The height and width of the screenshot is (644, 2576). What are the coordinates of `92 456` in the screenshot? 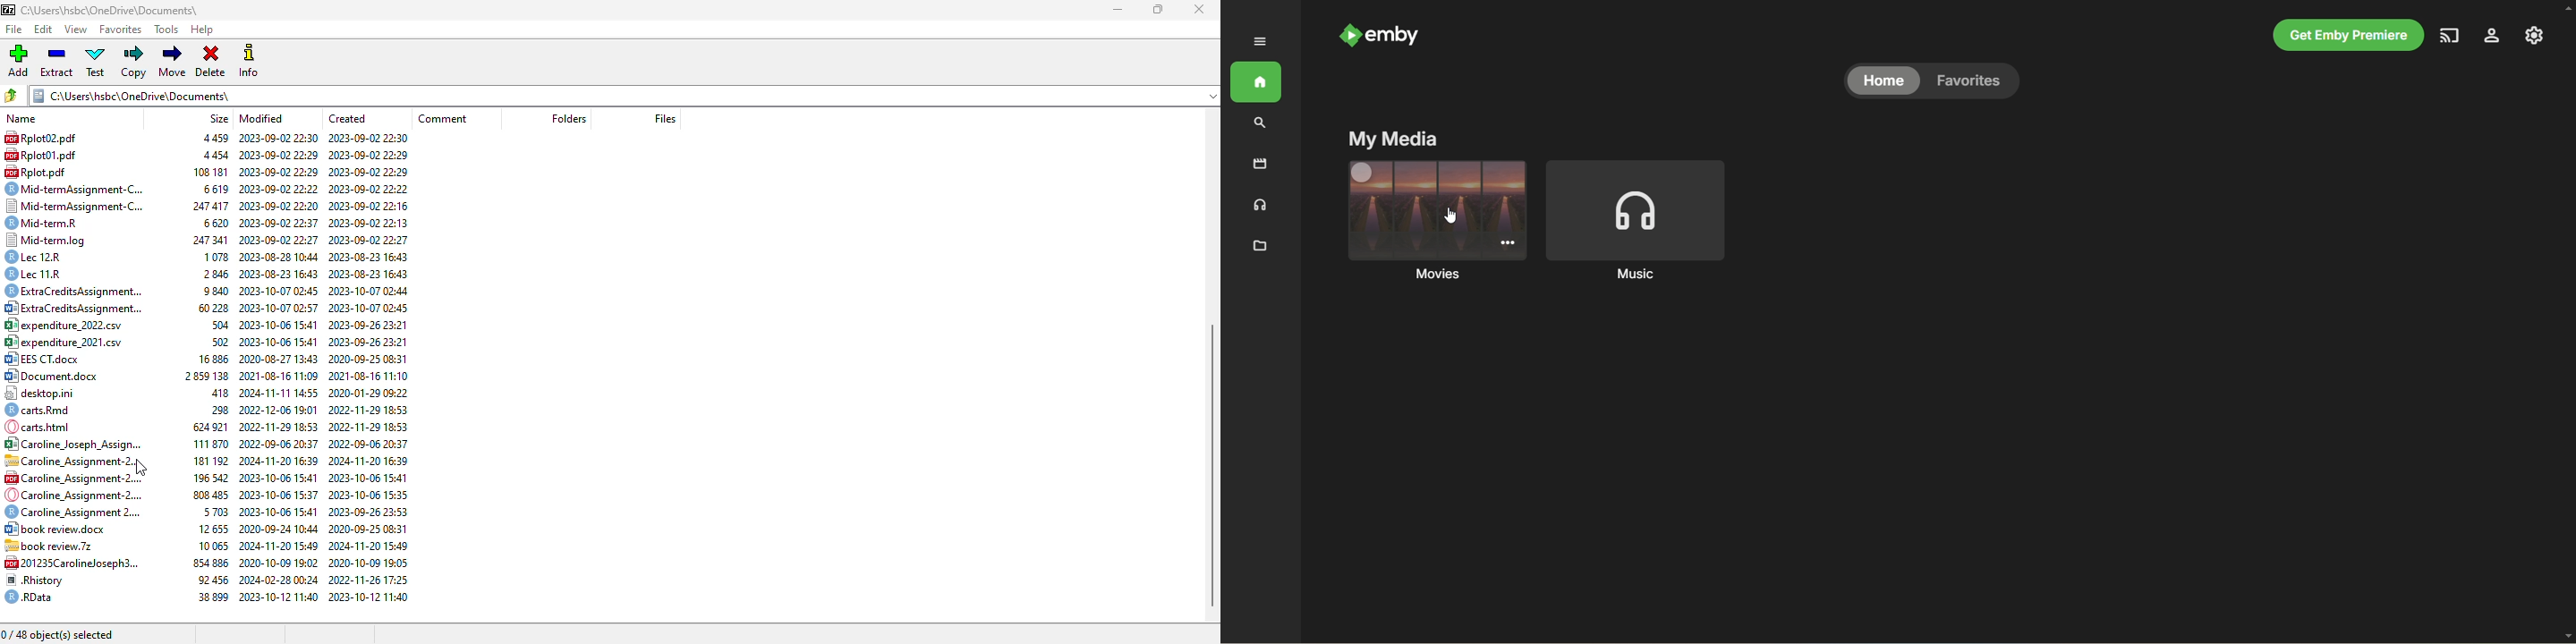 It's located at (213, 579).